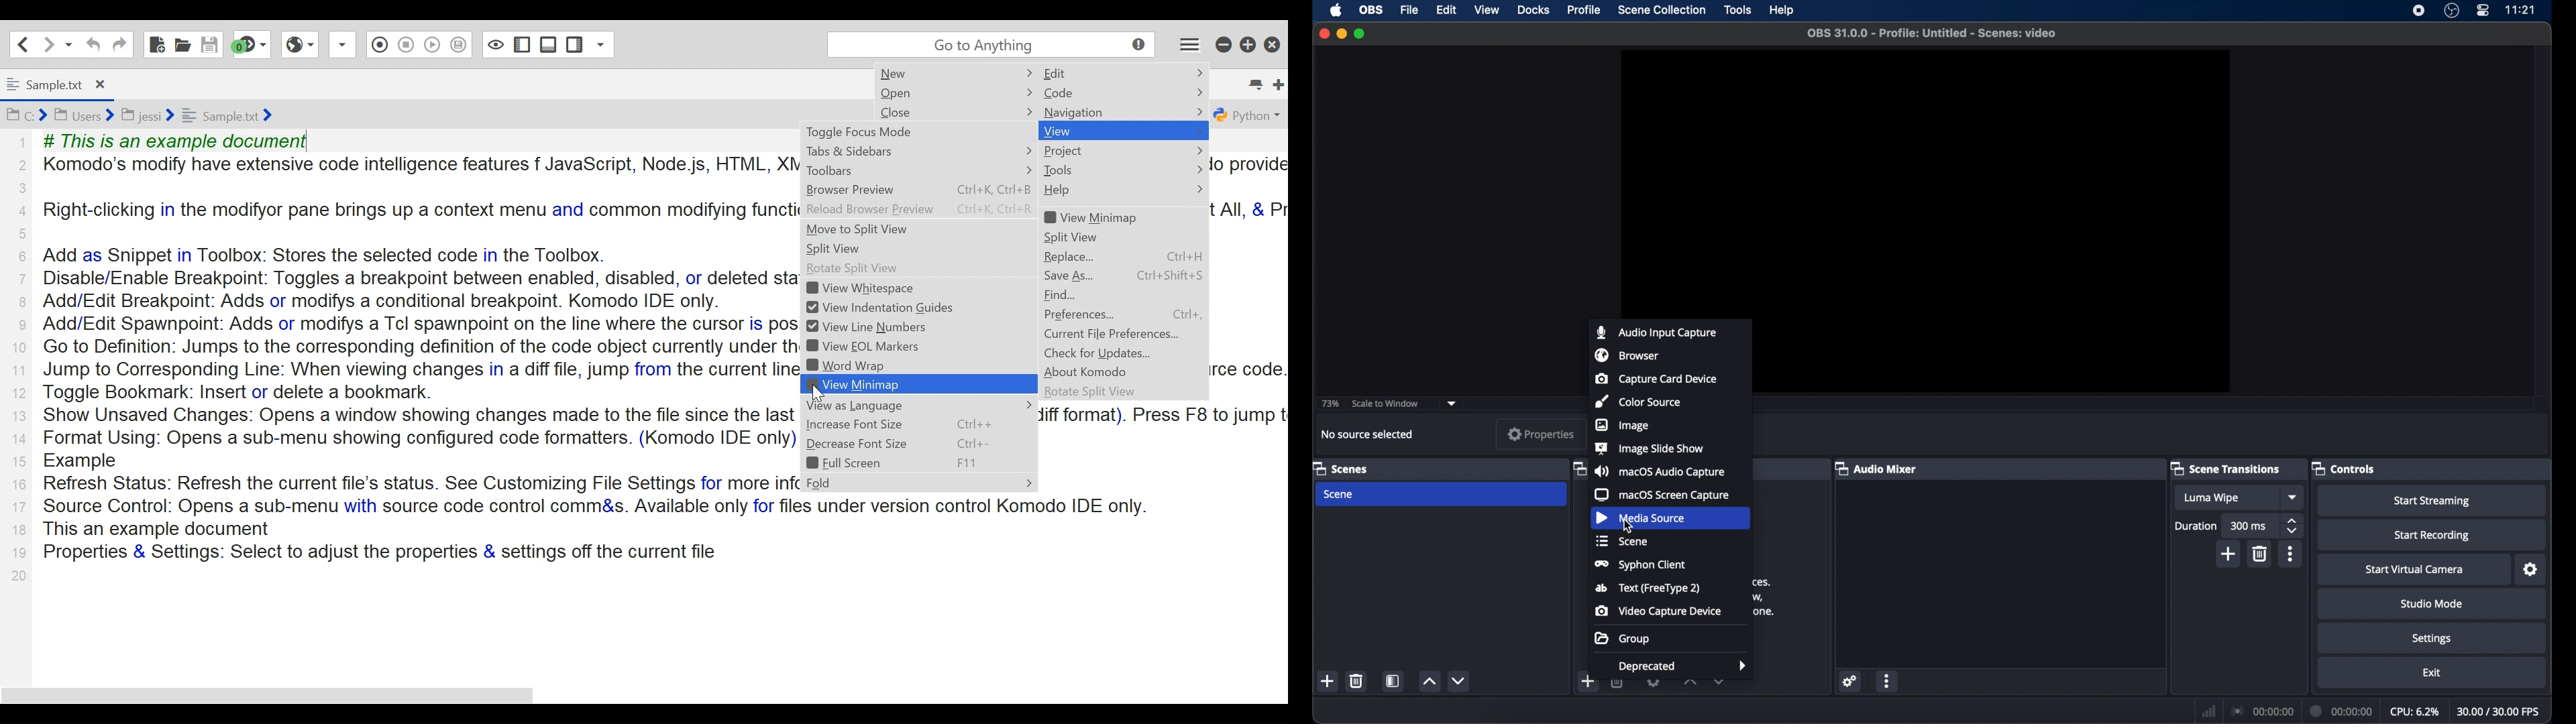 Image resolution: width=2576 pixels, height=728 pixels. Describe the element at coordinates (1623, 639) in the screenshot. I see `group` at that location.